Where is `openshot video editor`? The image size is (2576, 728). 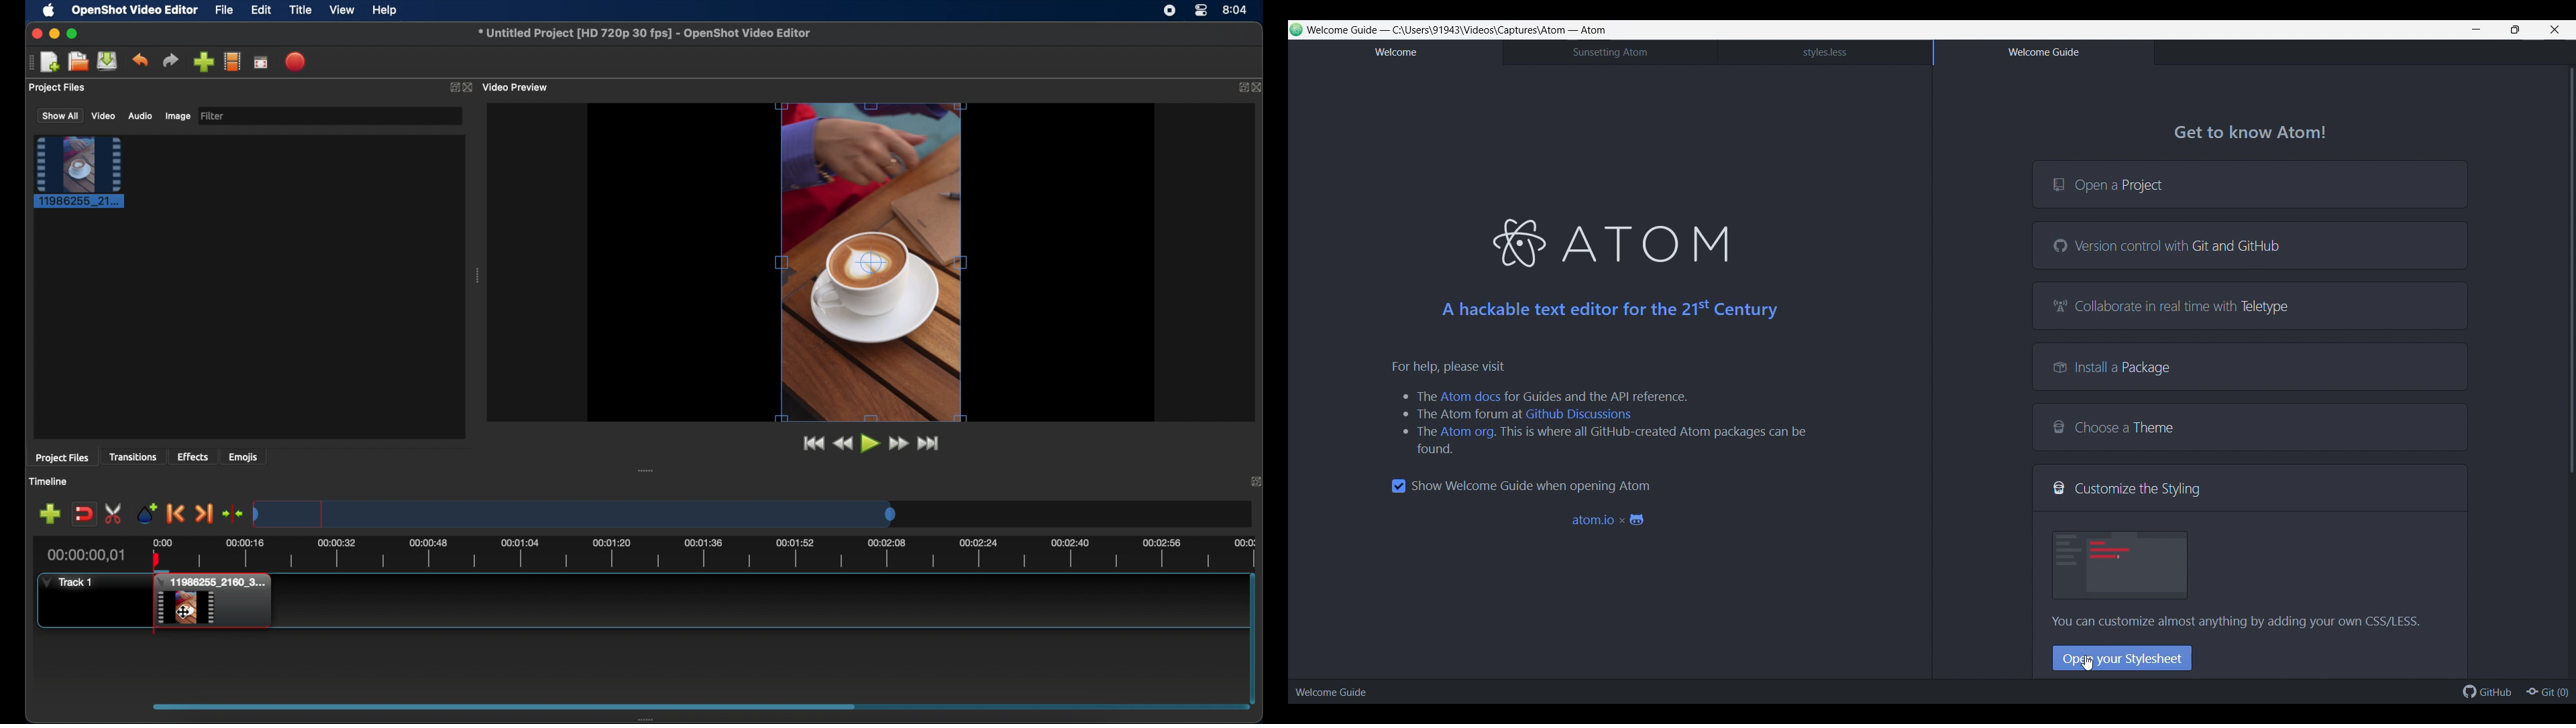 openshot video editor is located at coordinates (136, 11).